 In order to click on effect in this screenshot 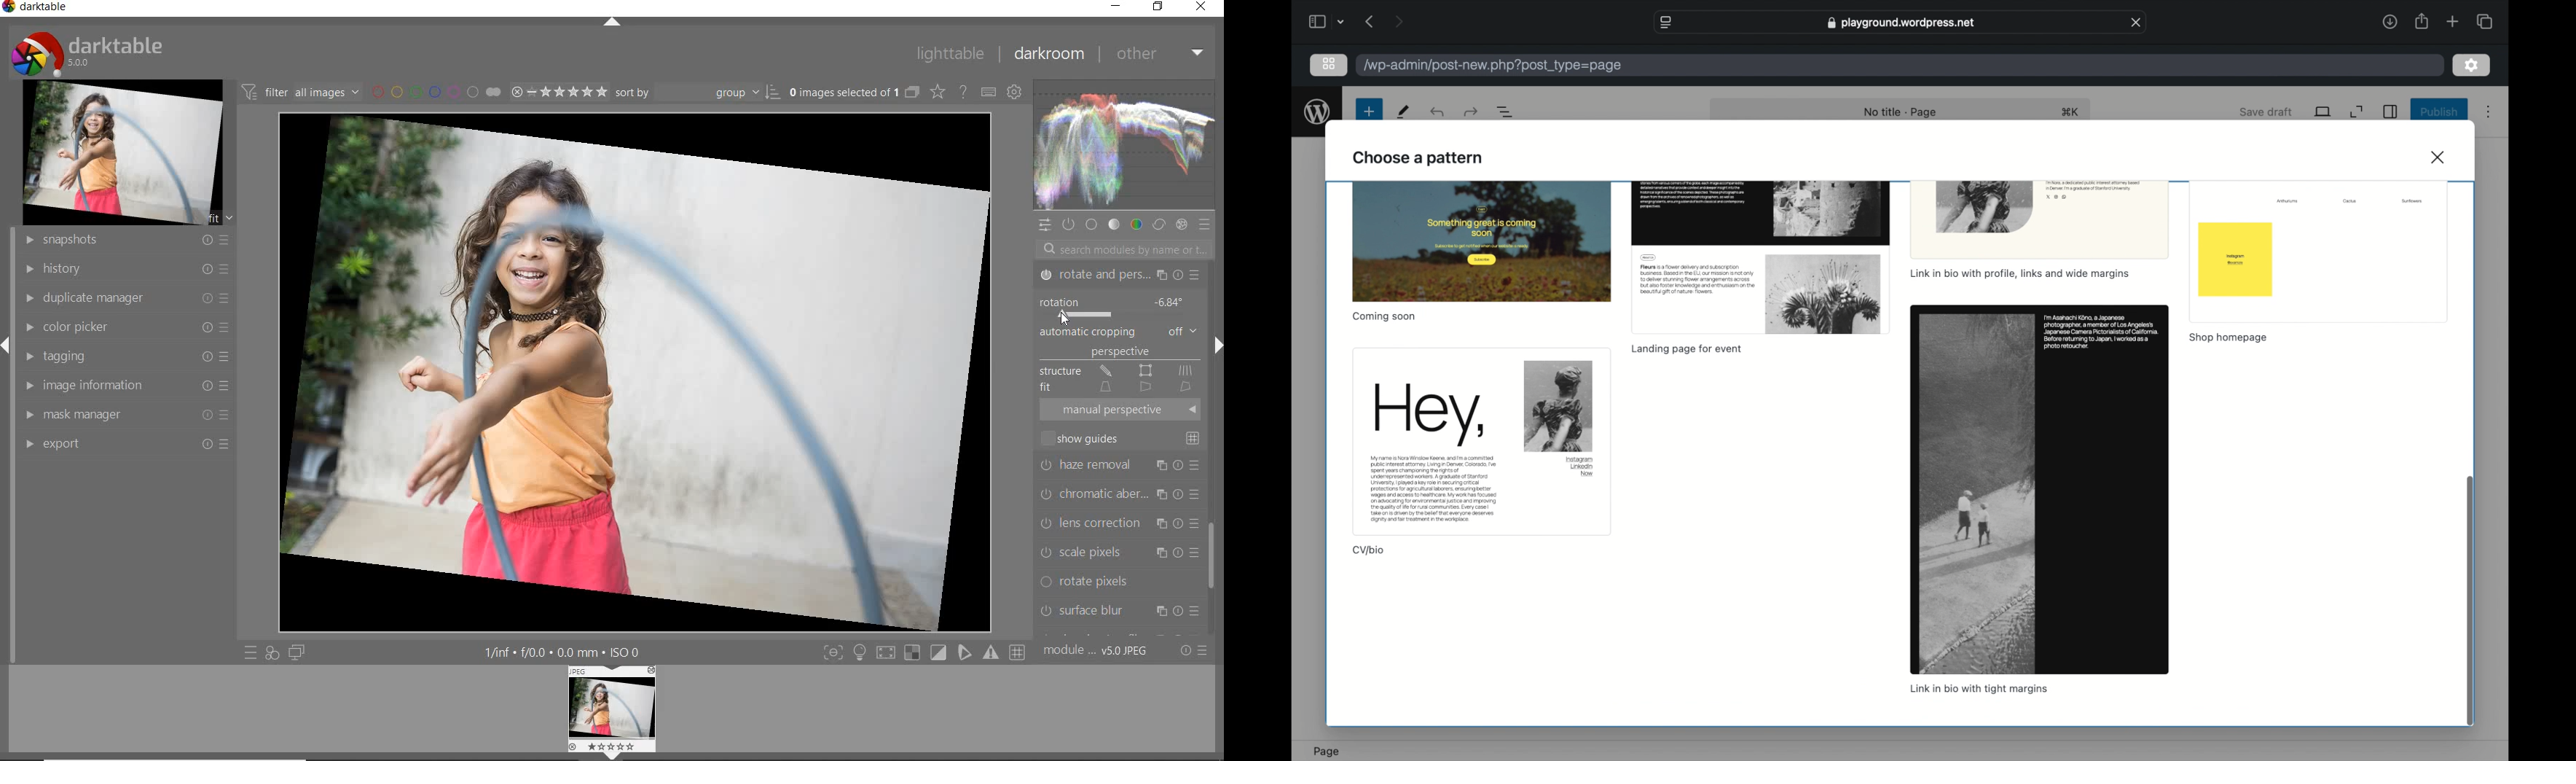, I will do `click(1183, 226)`.